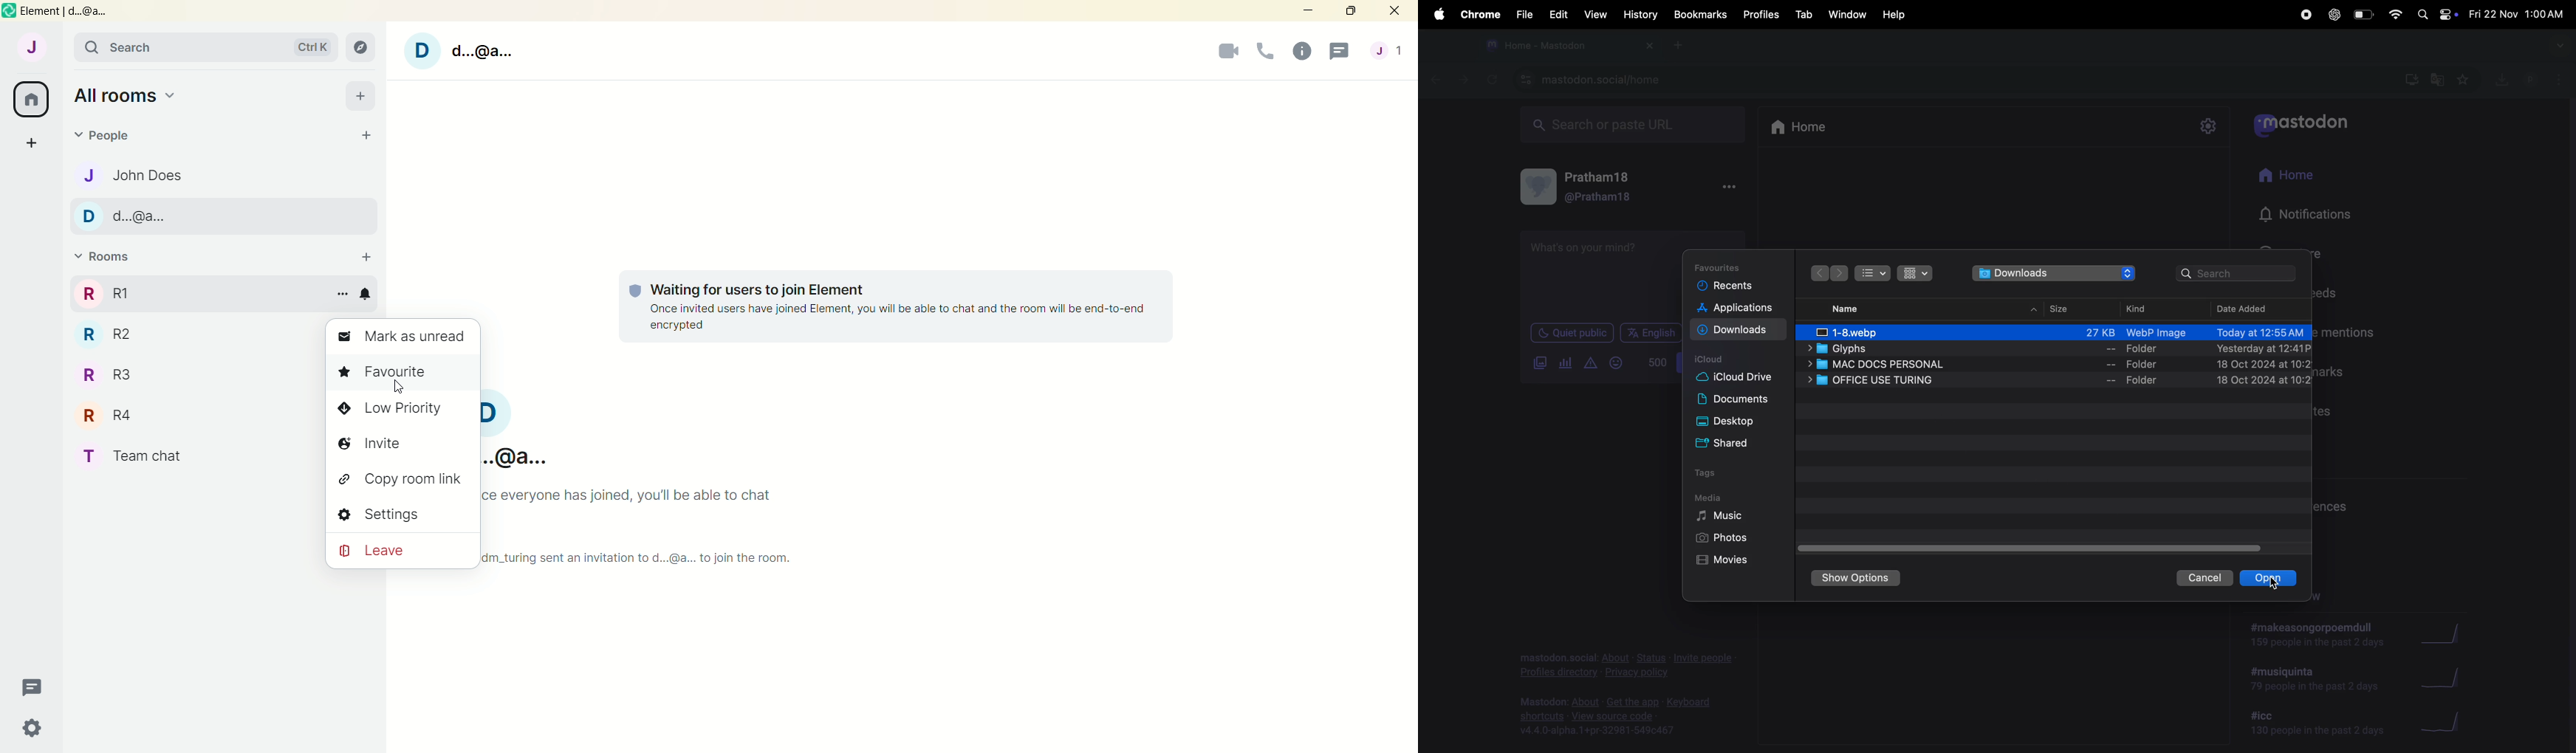 Image resolution: width=2576 pixels, height=756 pixels. I want to click on Minimize, so click(1310, 11).